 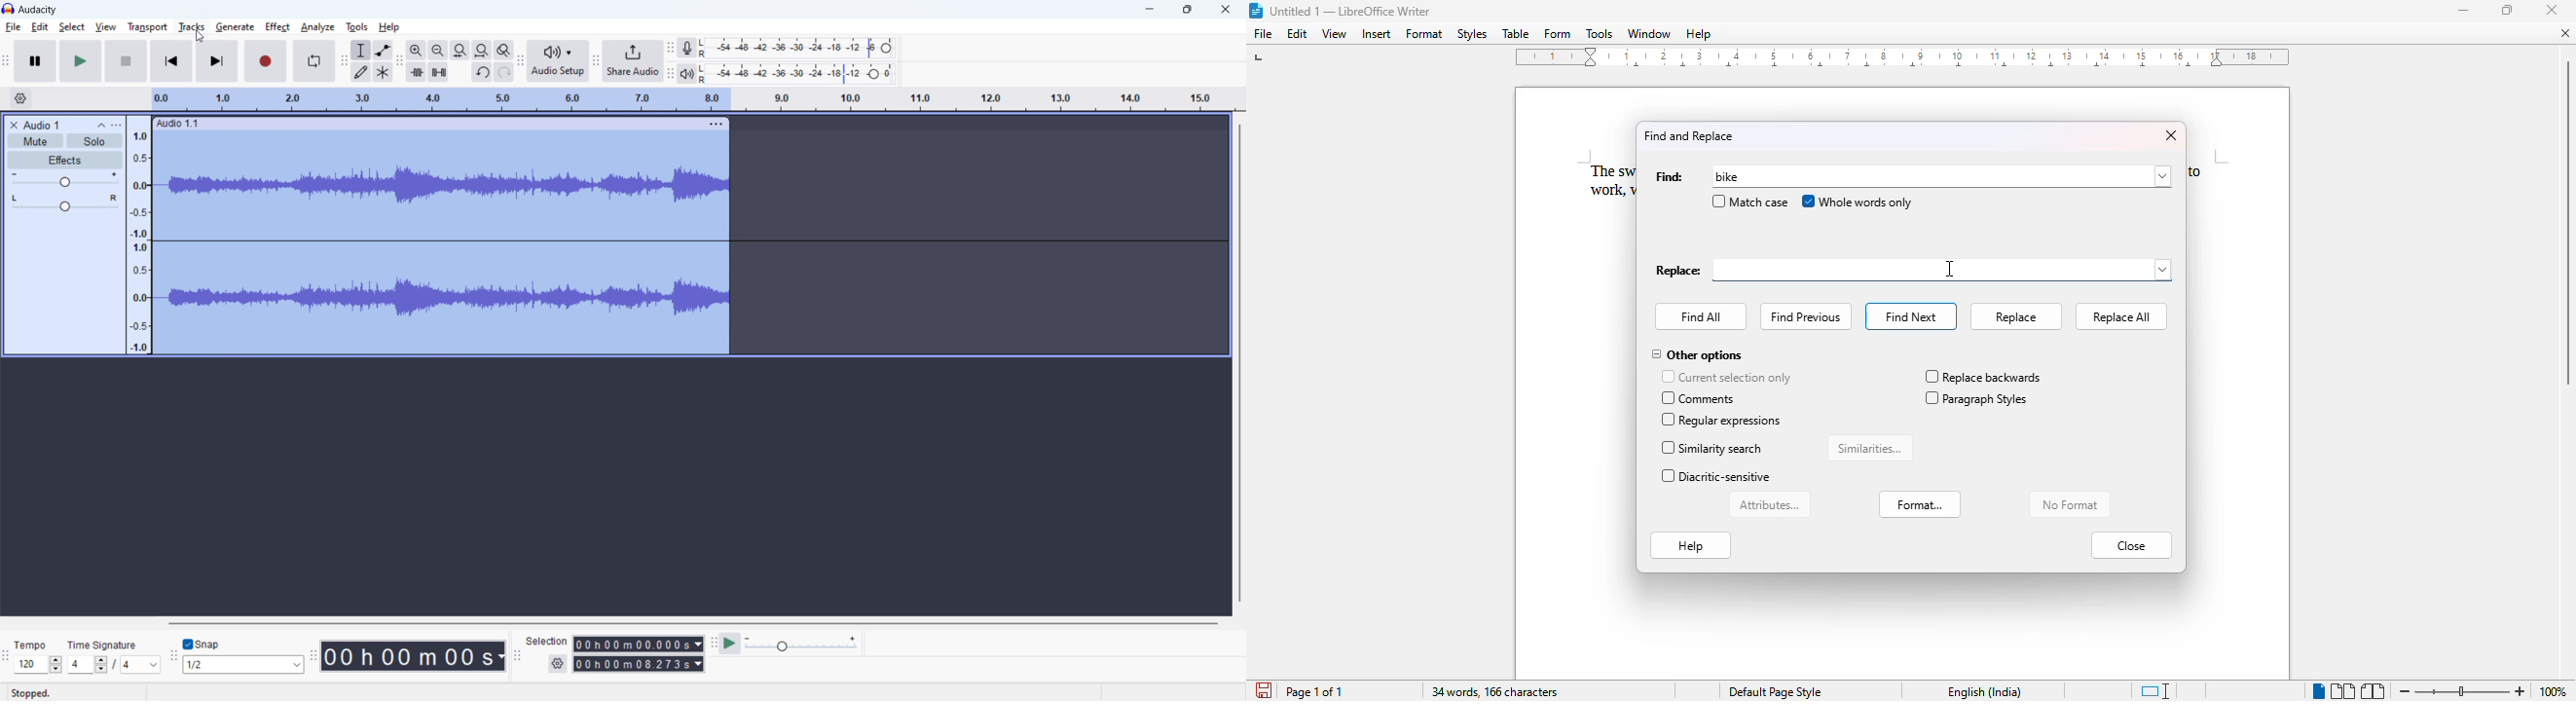 I want to click on save document, so click(x=1262, y=690).